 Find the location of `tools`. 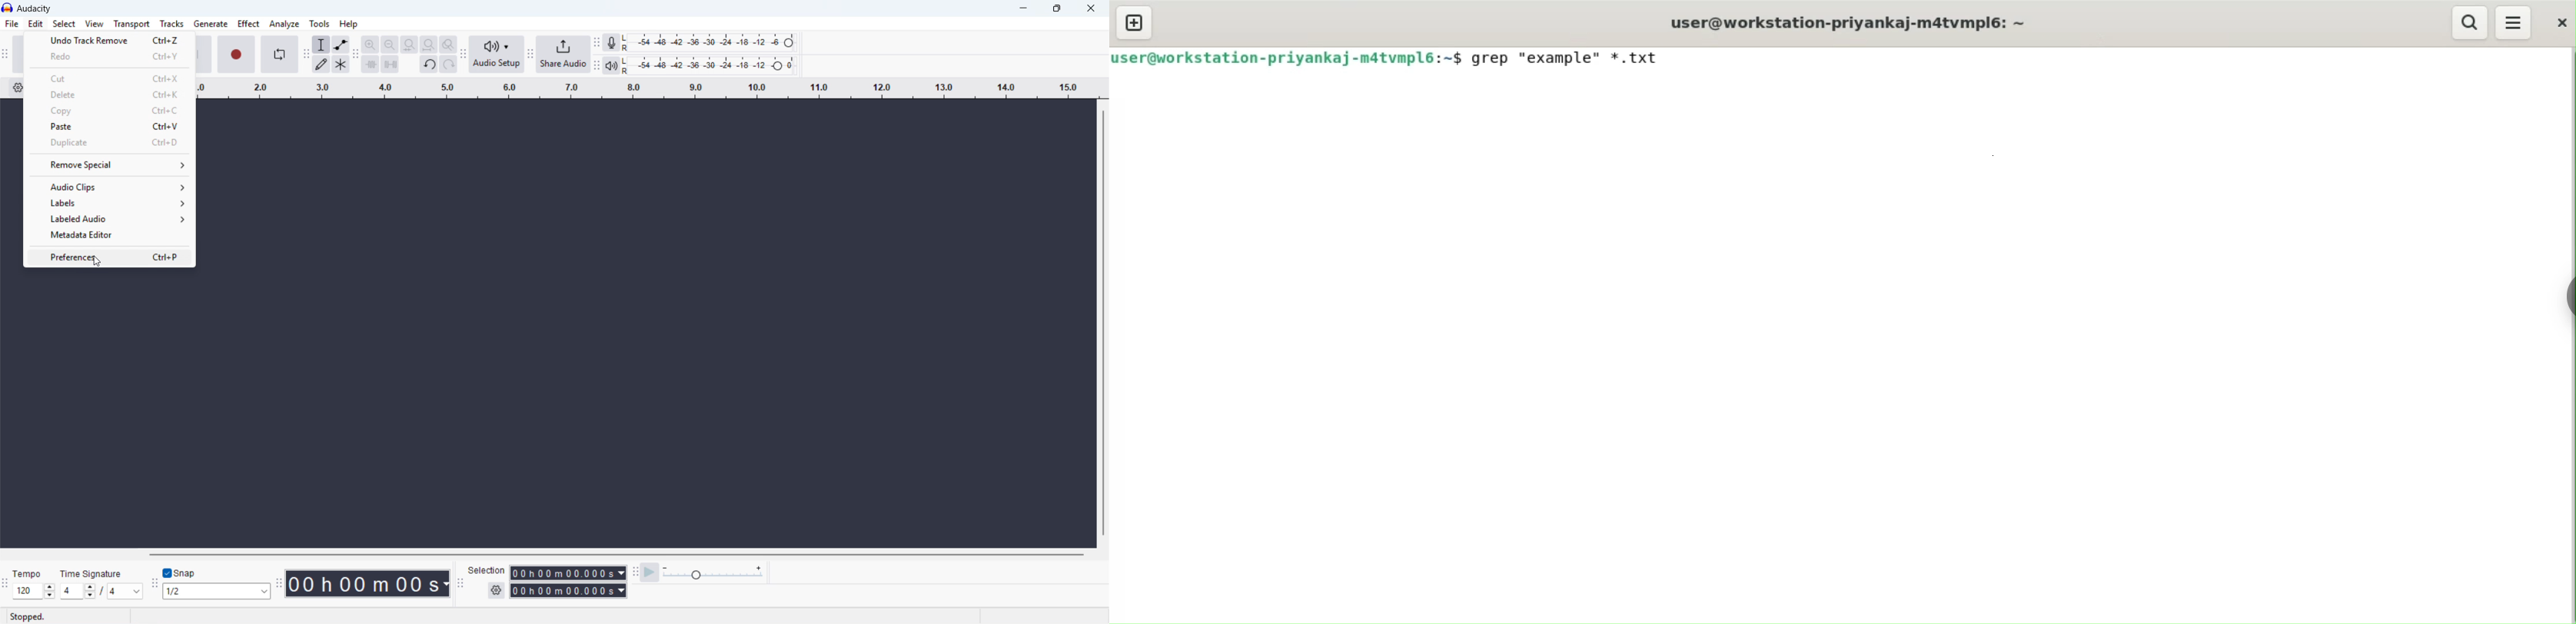

tools is located at coordinates (320, 24).